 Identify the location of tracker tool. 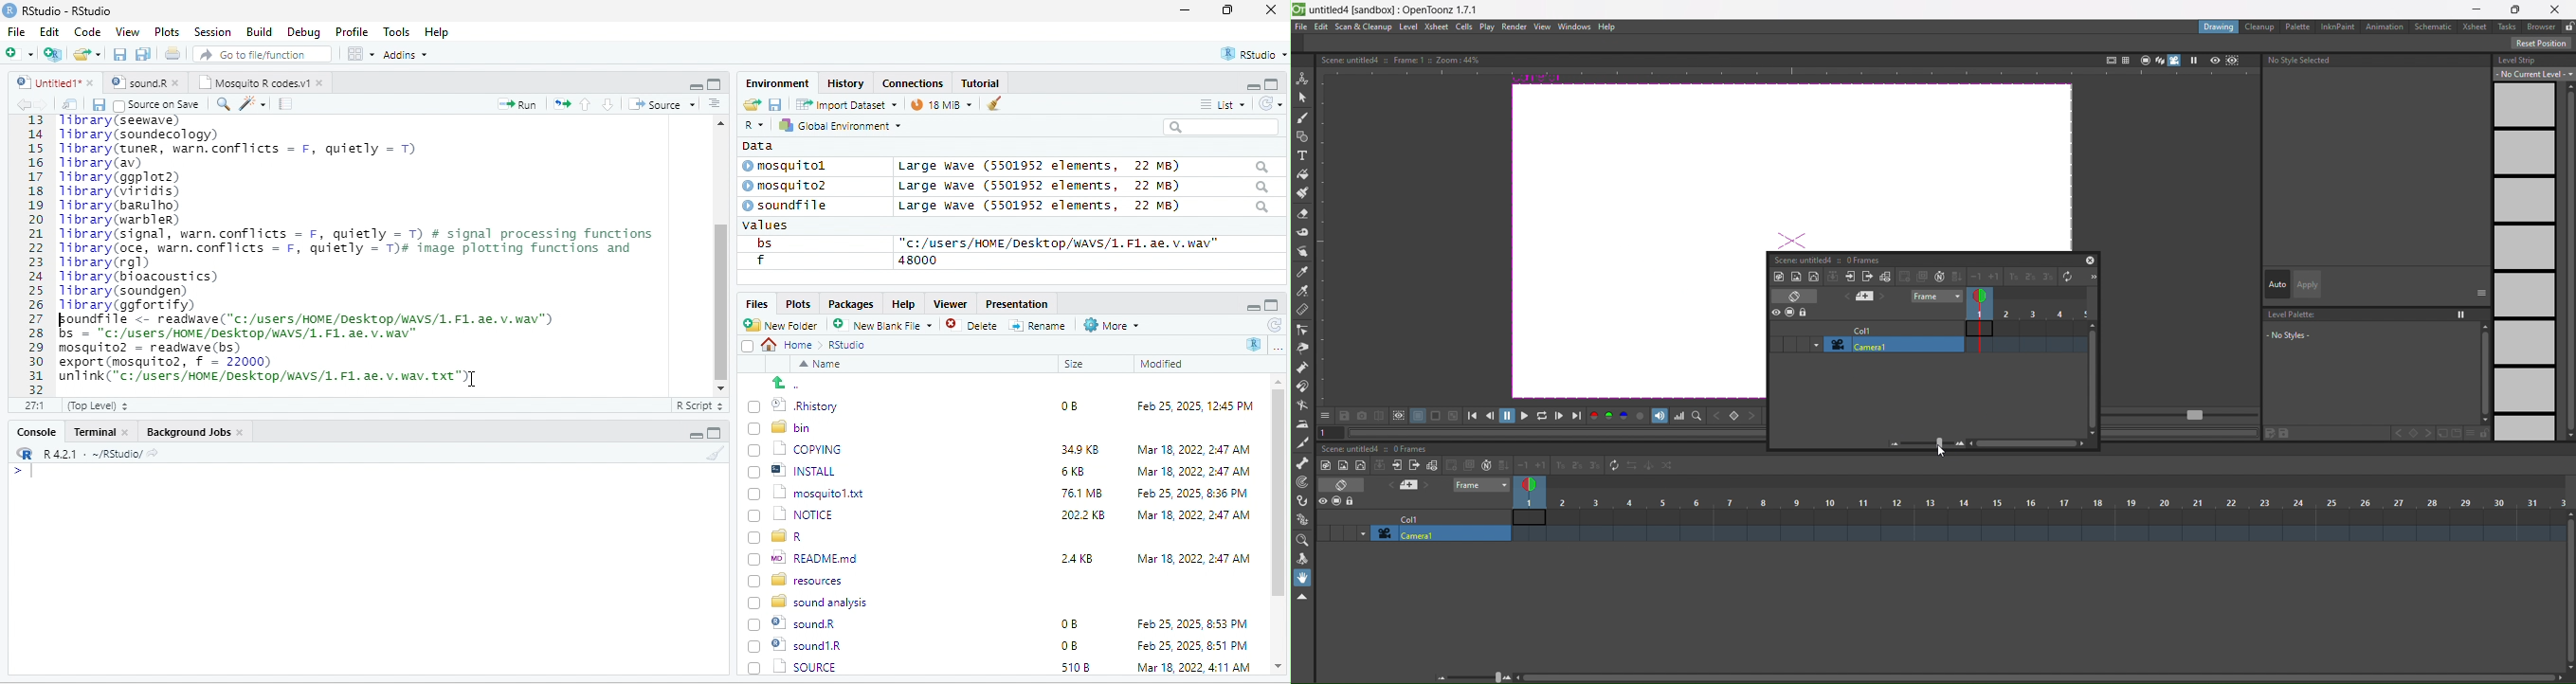
(1304, 483).